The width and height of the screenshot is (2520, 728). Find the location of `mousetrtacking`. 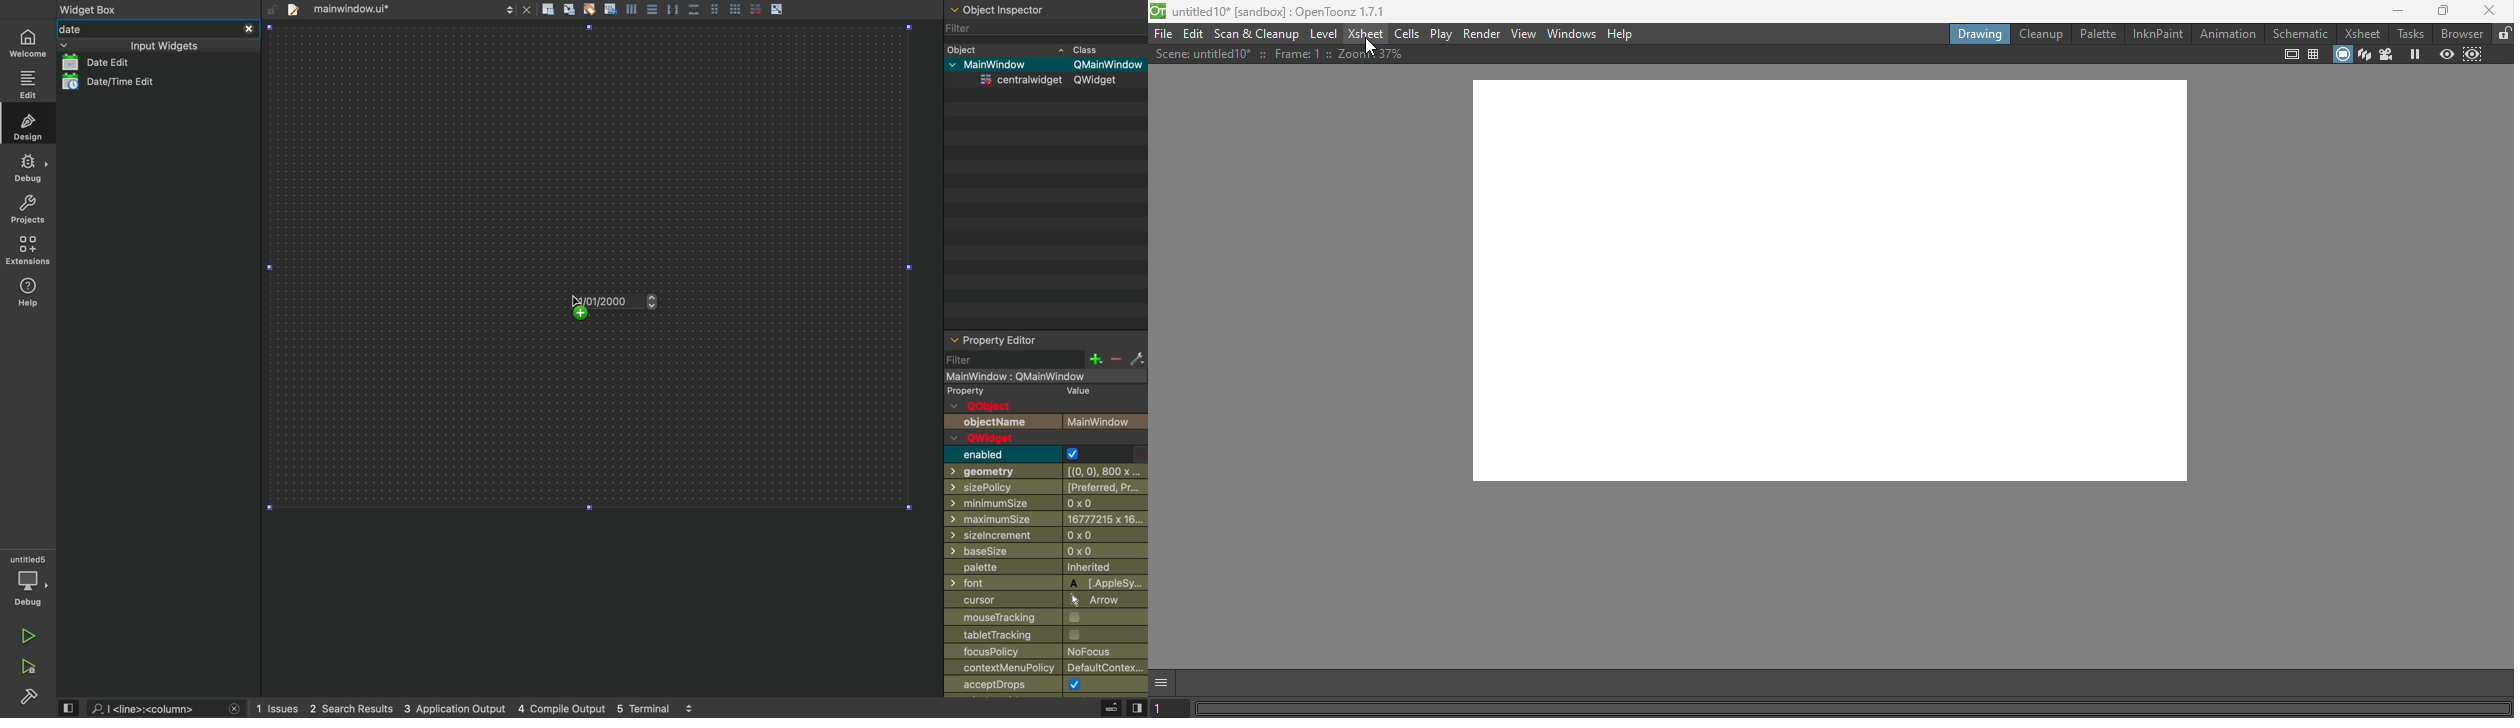

mousetrtacking is located at coordinates (1041, 618).